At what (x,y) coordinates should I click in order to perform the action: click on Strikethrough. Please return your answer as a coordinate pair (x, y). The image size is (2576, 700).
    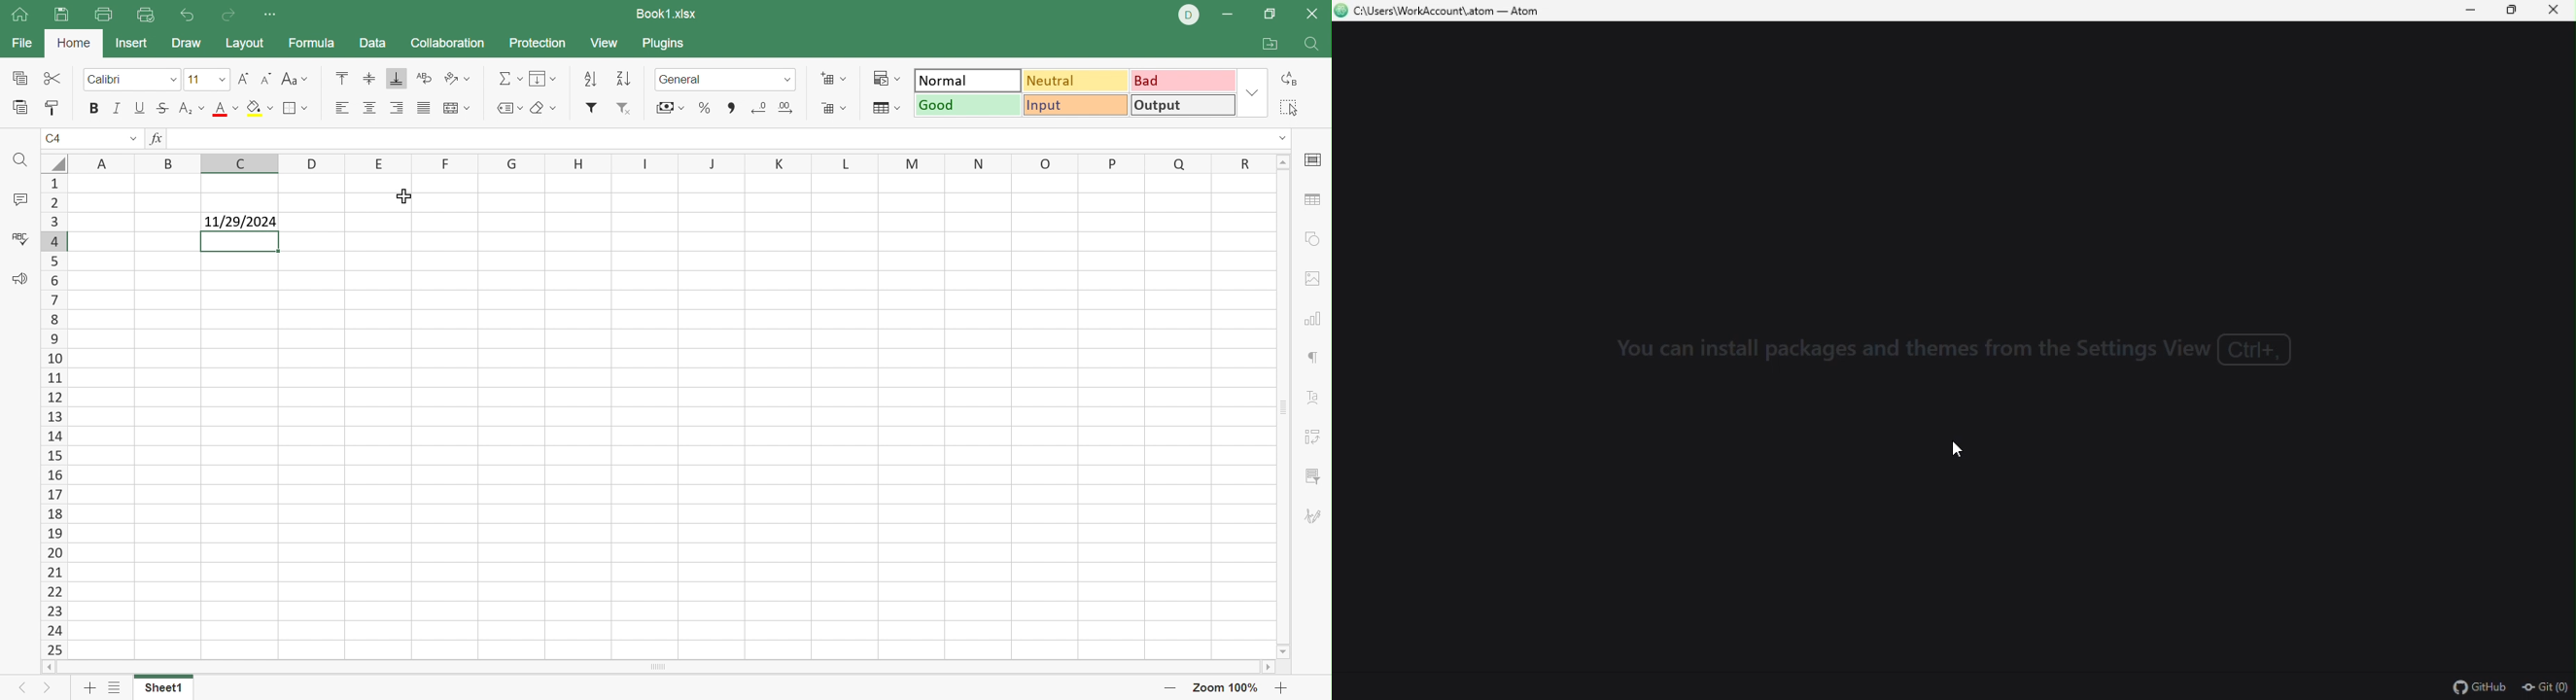
    Looking at the image, I should click on (162, 109).